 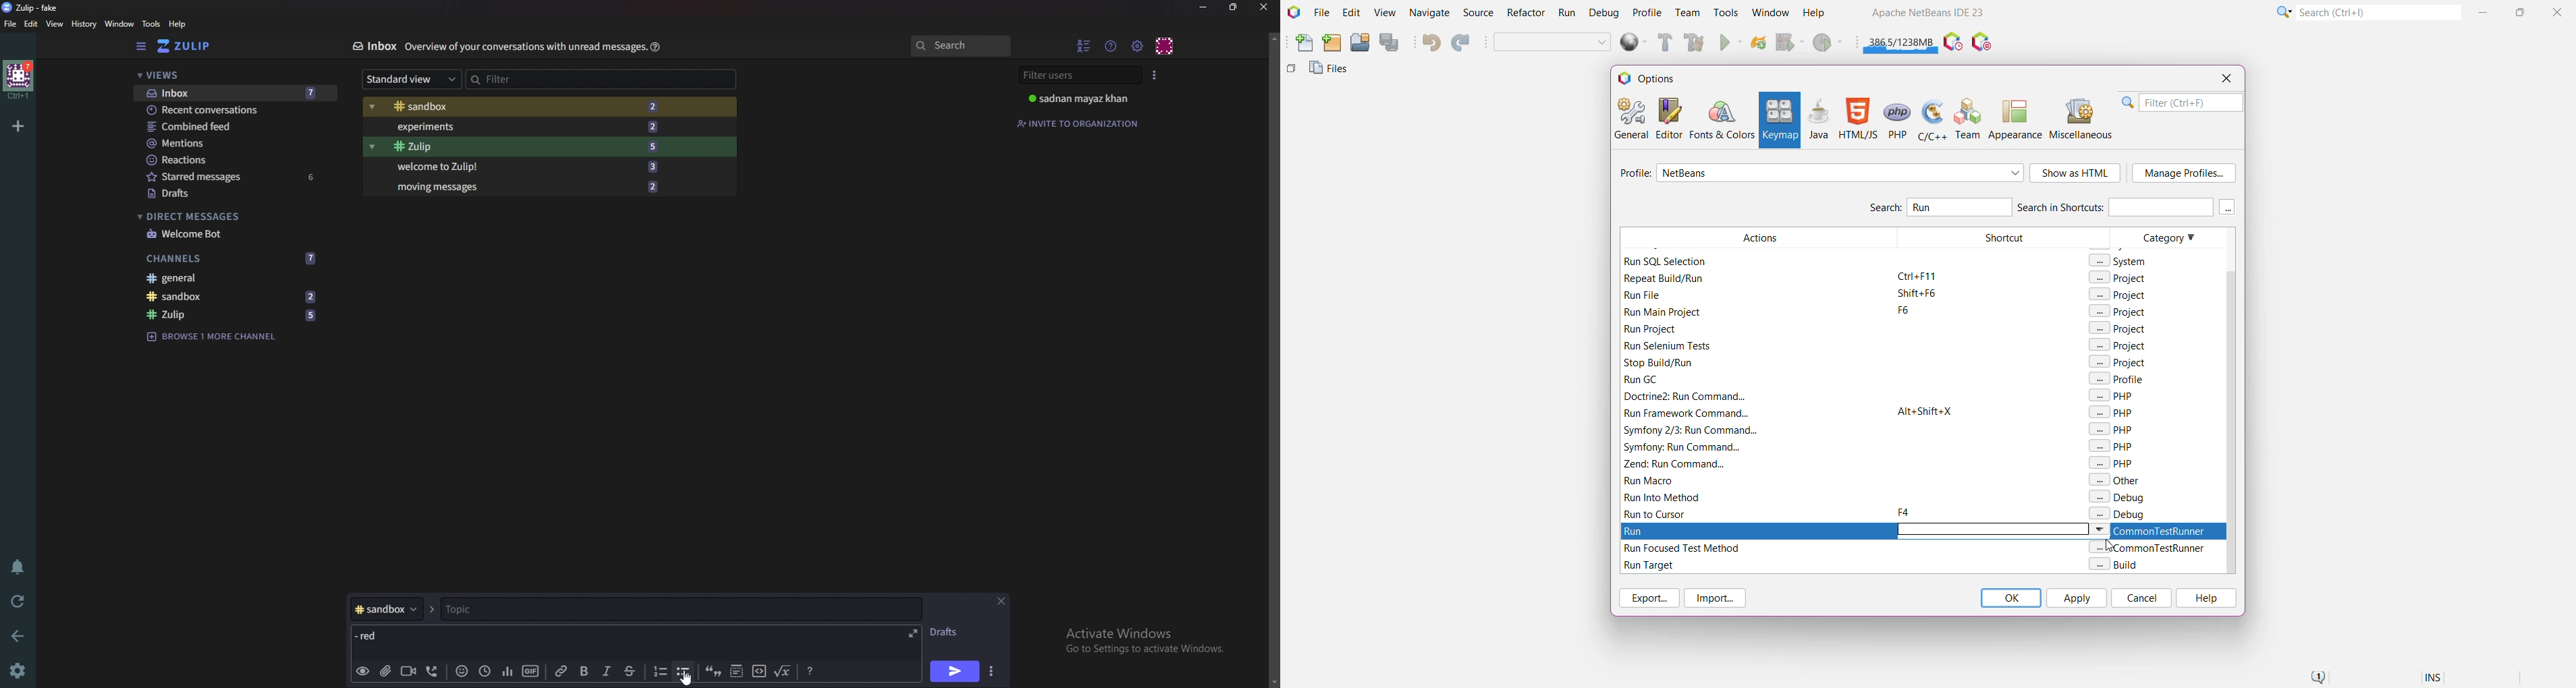 I want to click on Inbox, so click(x=374, y=46).